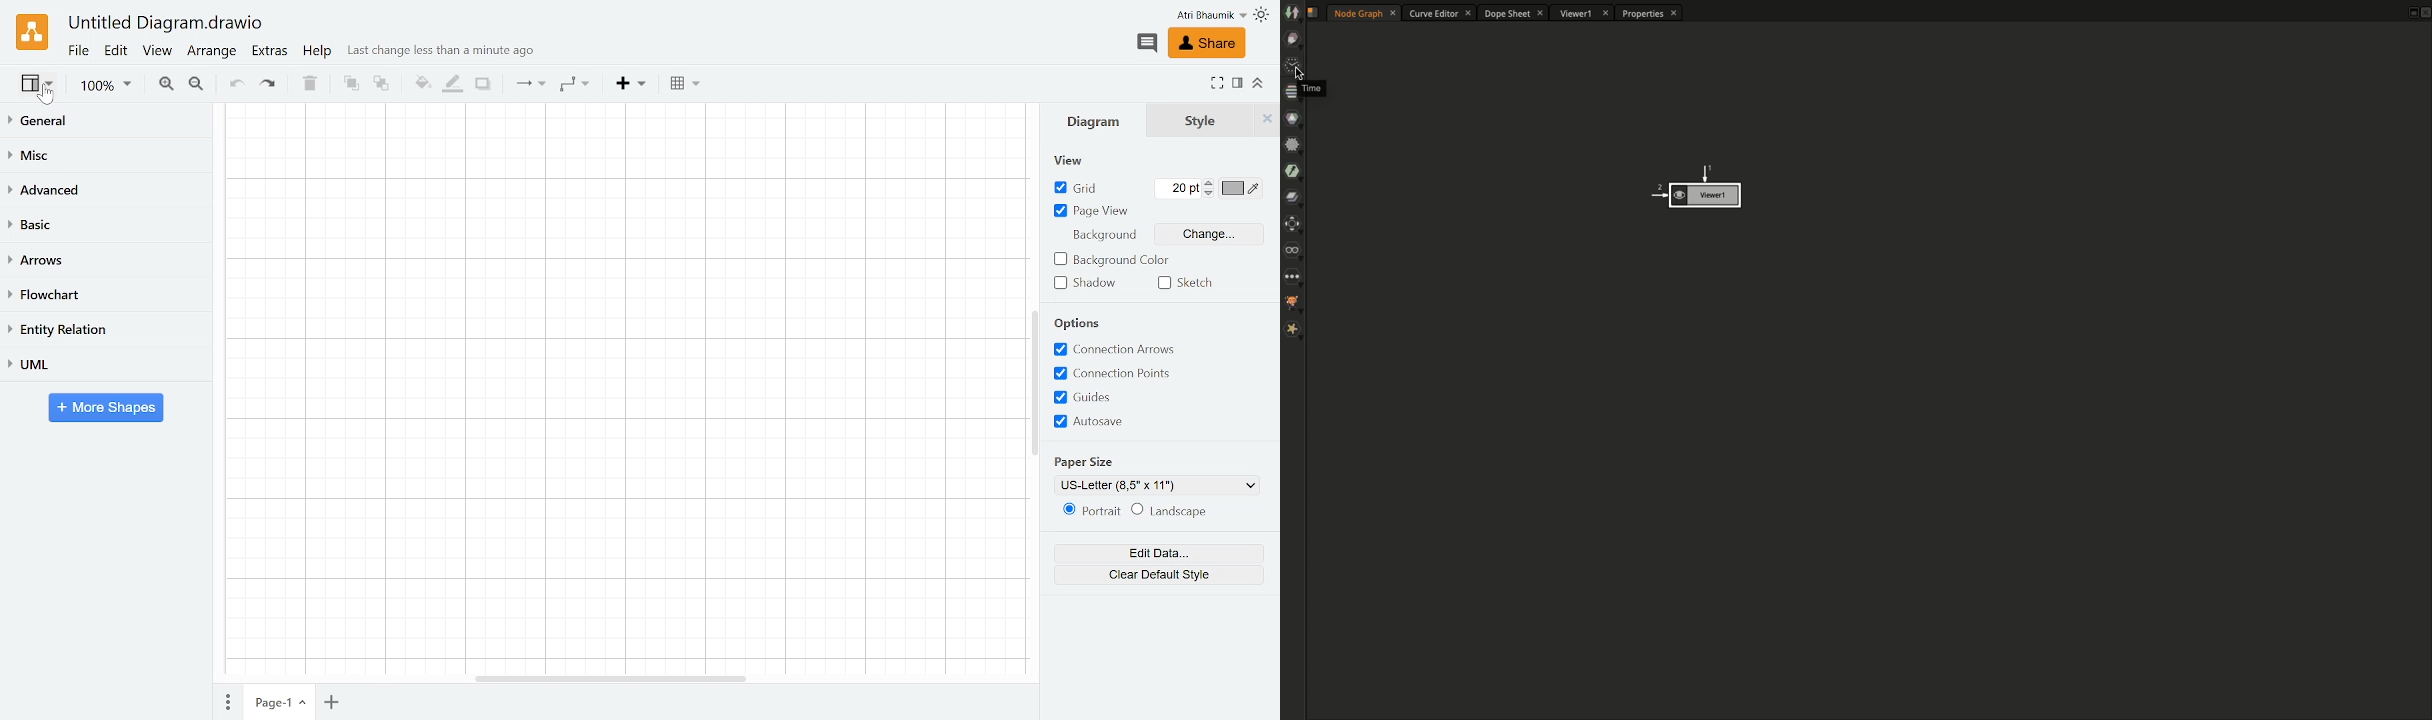  Describe the element at coordinates (1238, 83) in the screenshot. I see `Format` at that location.